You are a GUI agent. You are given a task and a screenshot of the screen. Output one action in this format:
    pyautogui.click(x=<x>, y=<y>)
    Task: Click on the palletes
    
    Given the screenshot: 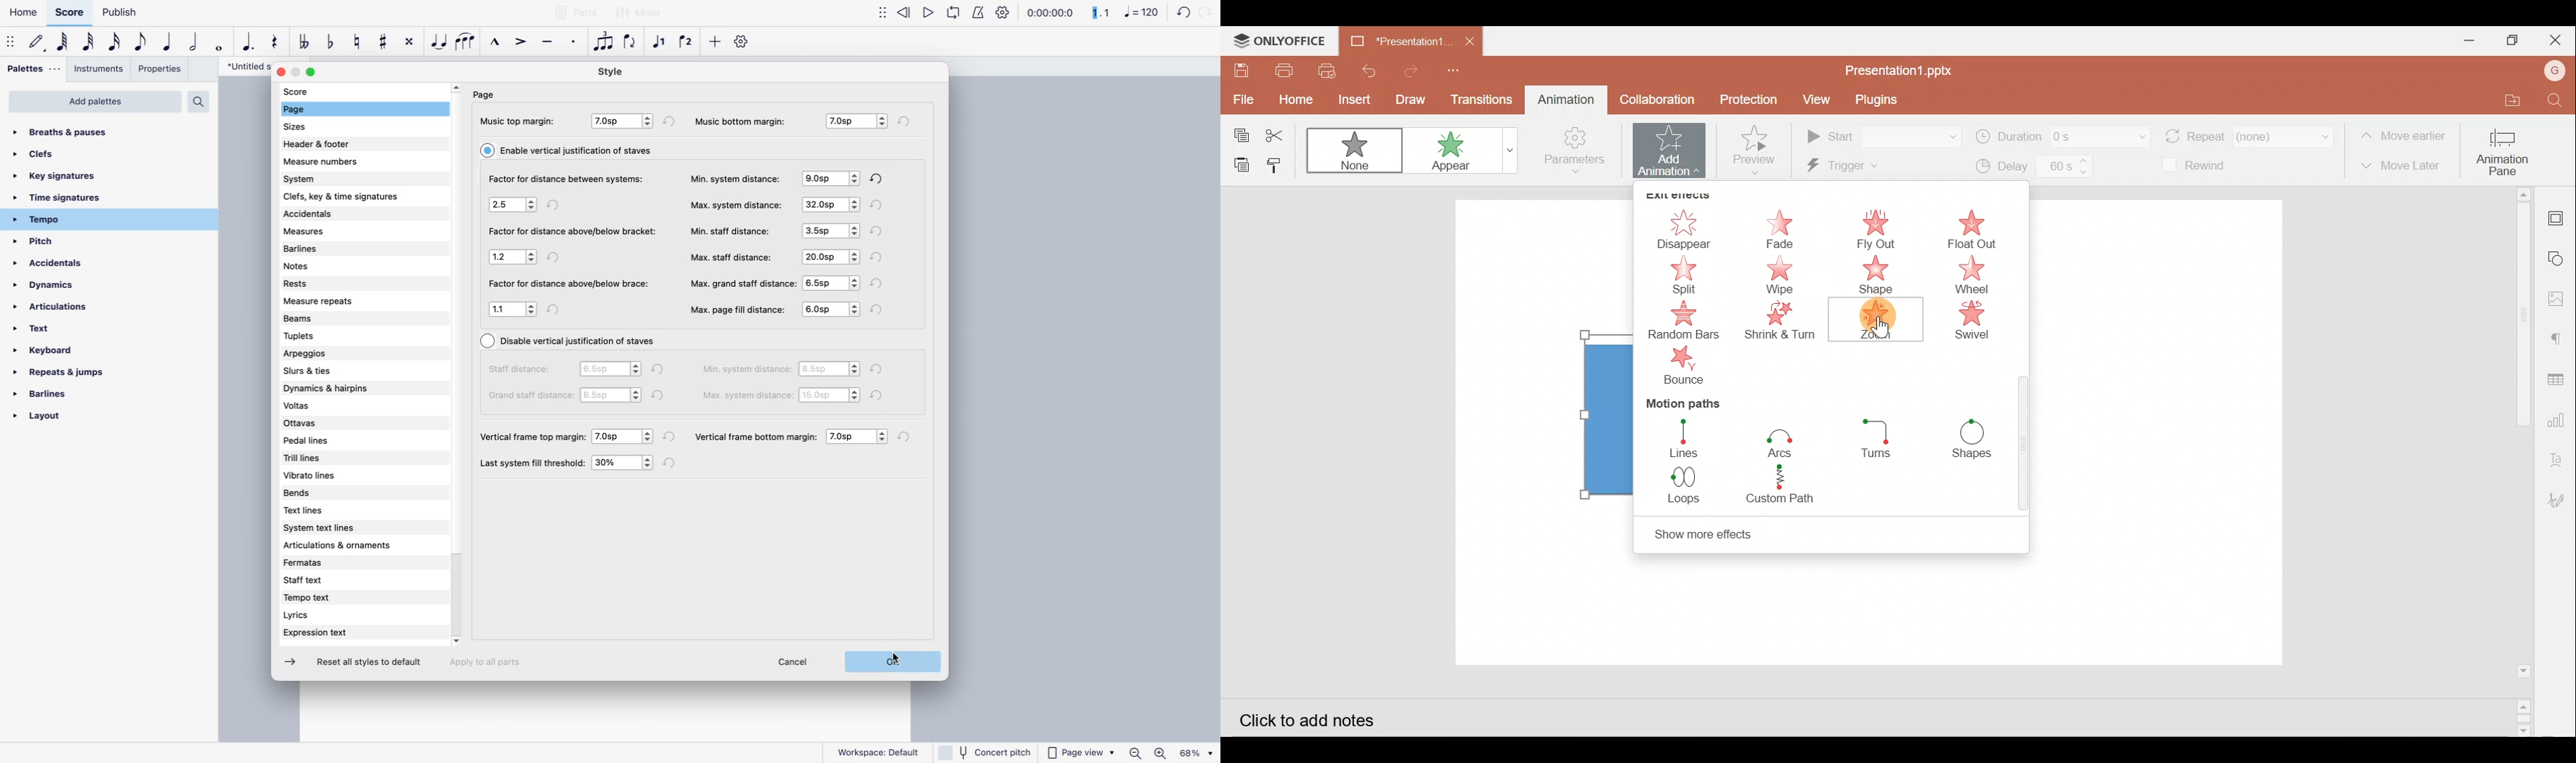 What is the action you would take?
    pyautogui.click(x=31, y=69)
    